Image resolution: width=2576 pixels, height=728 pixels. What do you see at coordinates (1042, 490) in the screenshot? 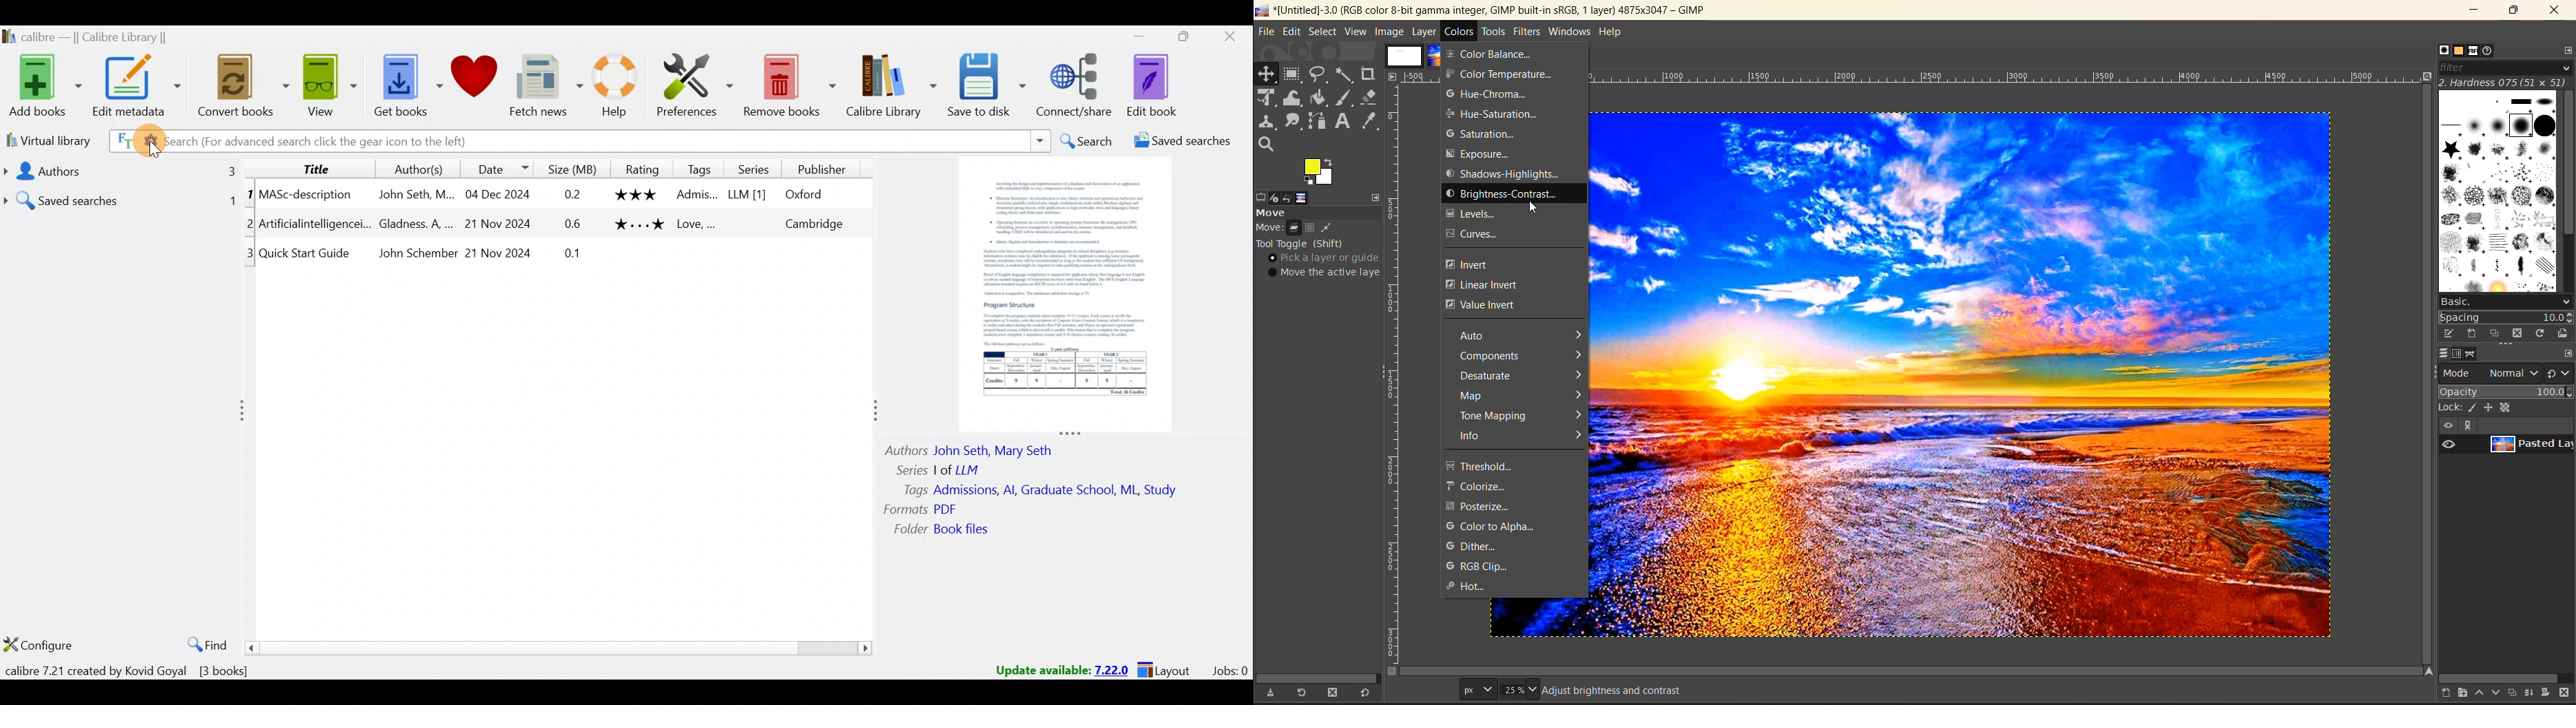
I see `Tags Admissions, Al, Graduate School, ML, Study` at bounding box center [1042, 490].